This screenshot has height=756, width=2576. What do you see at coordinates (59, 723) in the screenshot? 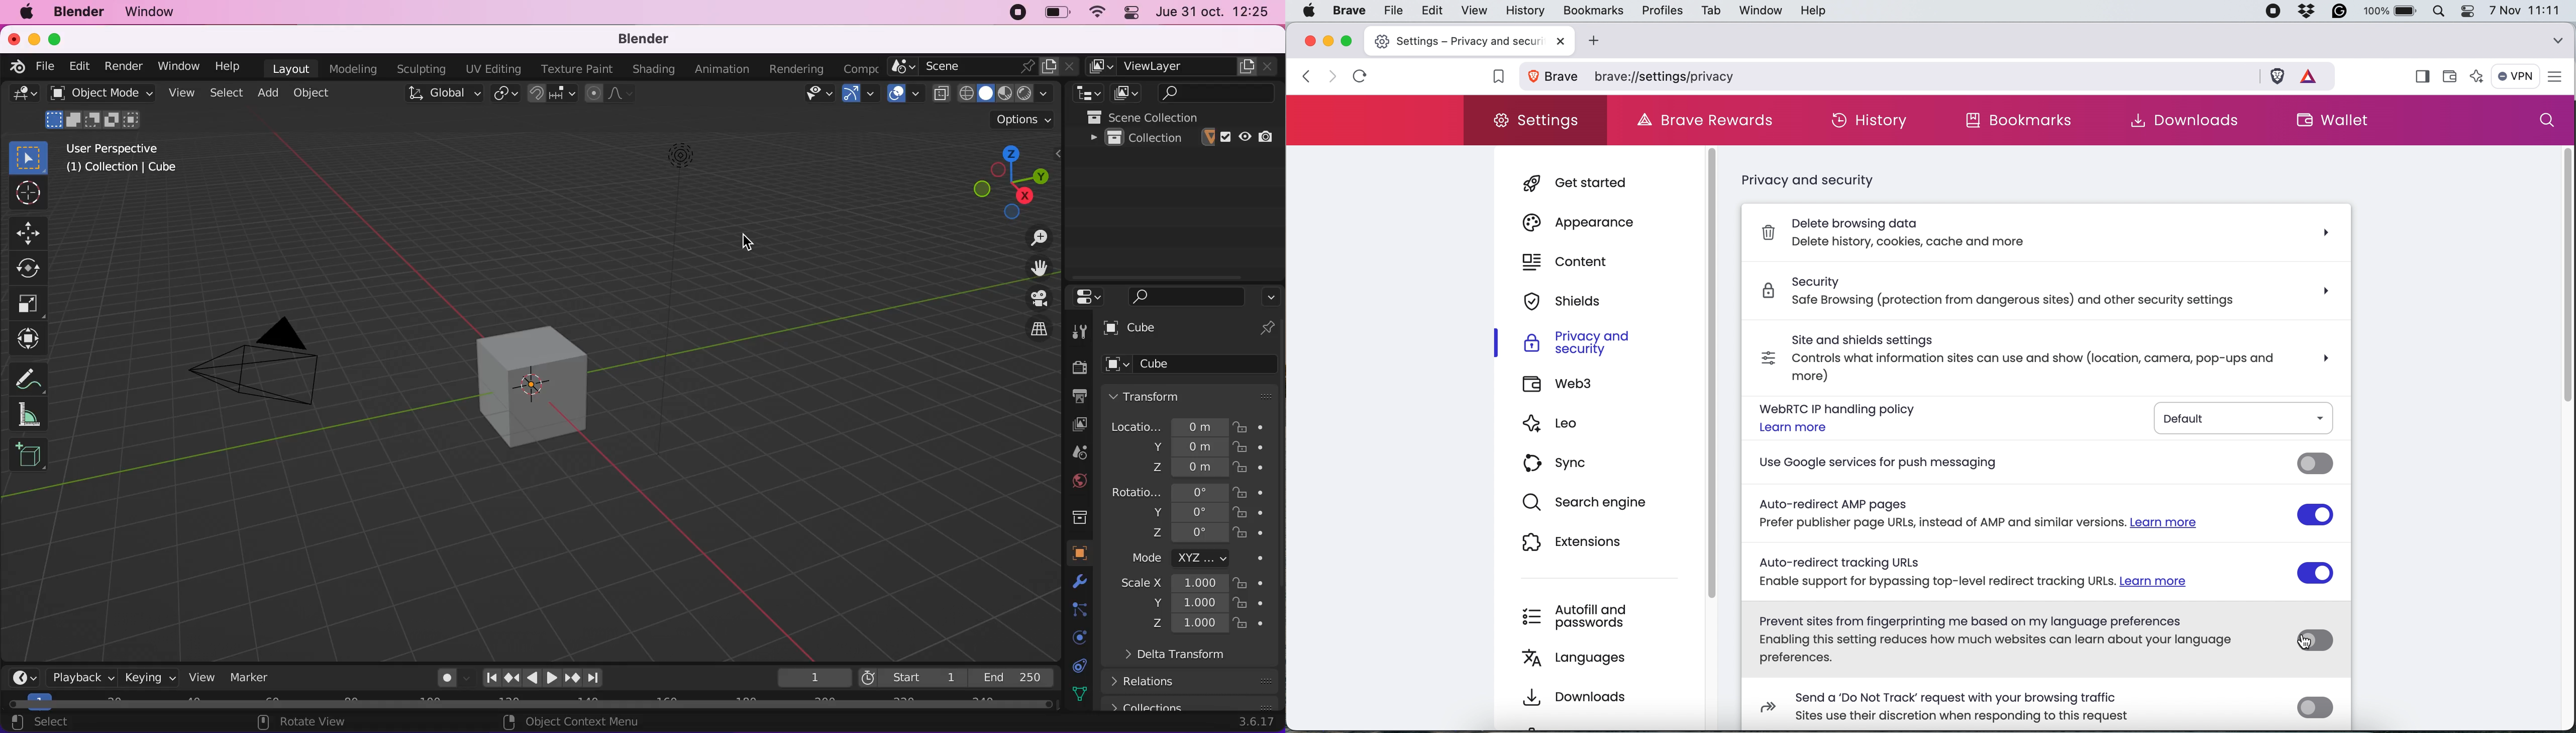
I see `select` at bounding box center [59, 723].